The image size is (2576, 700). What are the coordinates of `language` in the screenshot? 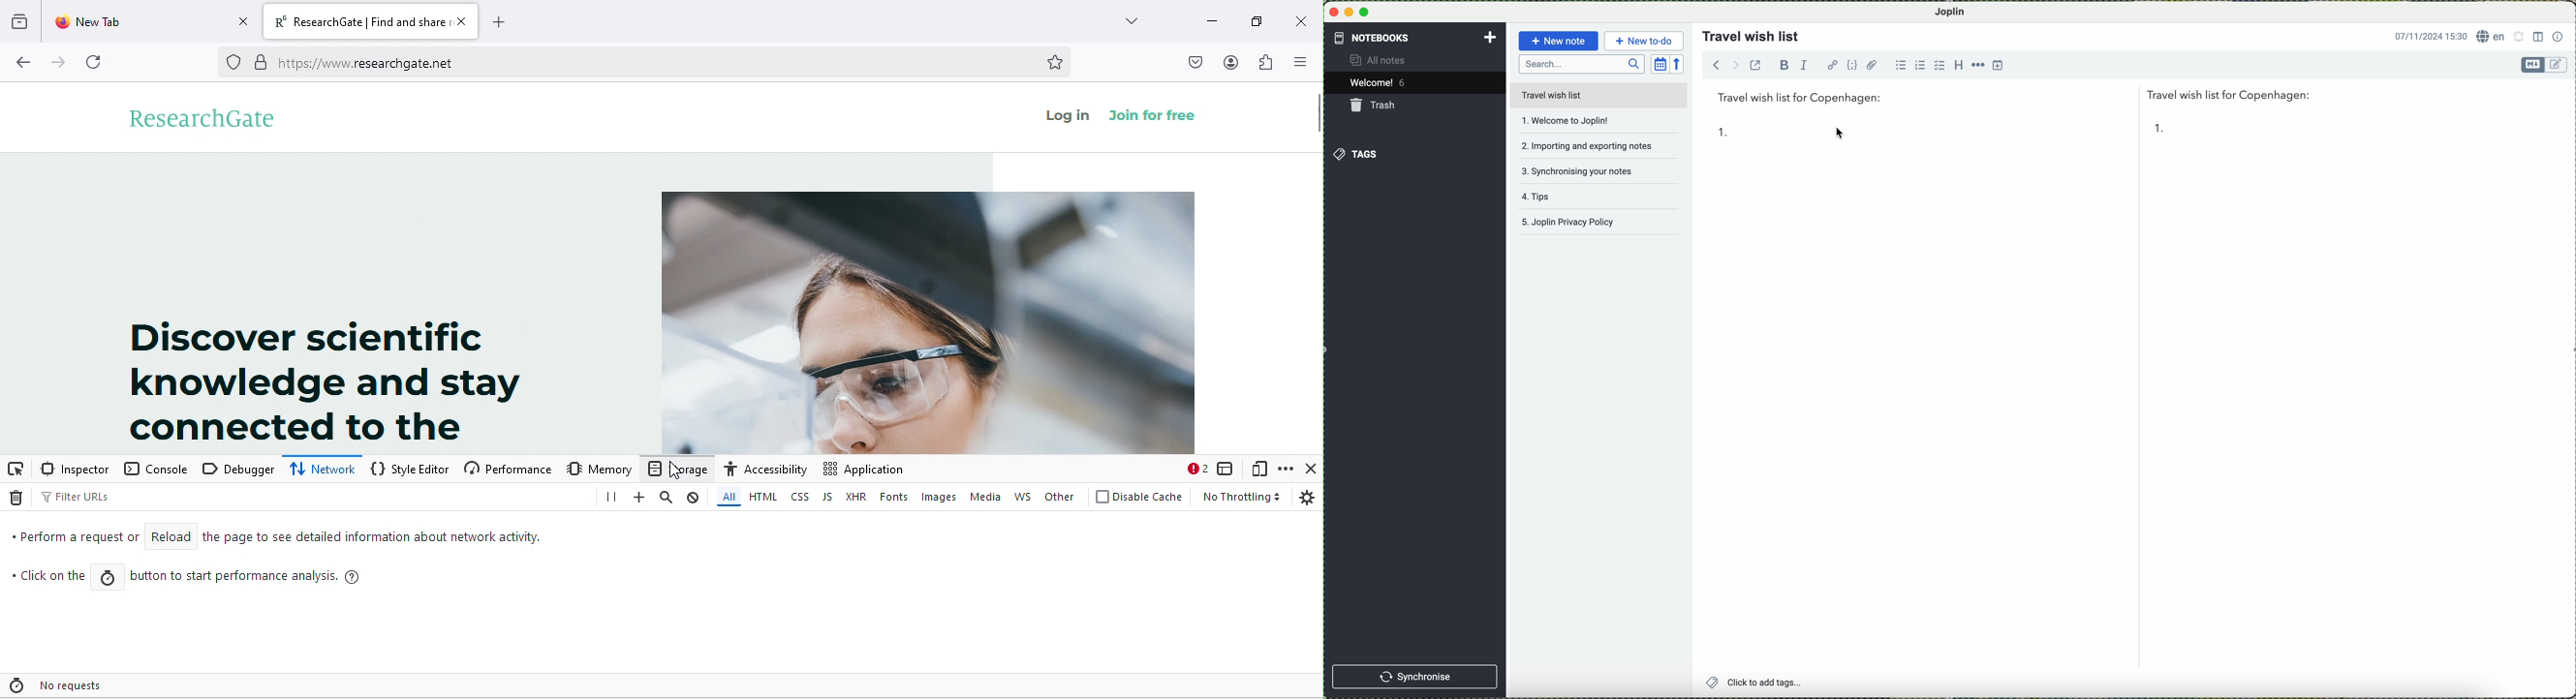 It's located at (2491, 37).